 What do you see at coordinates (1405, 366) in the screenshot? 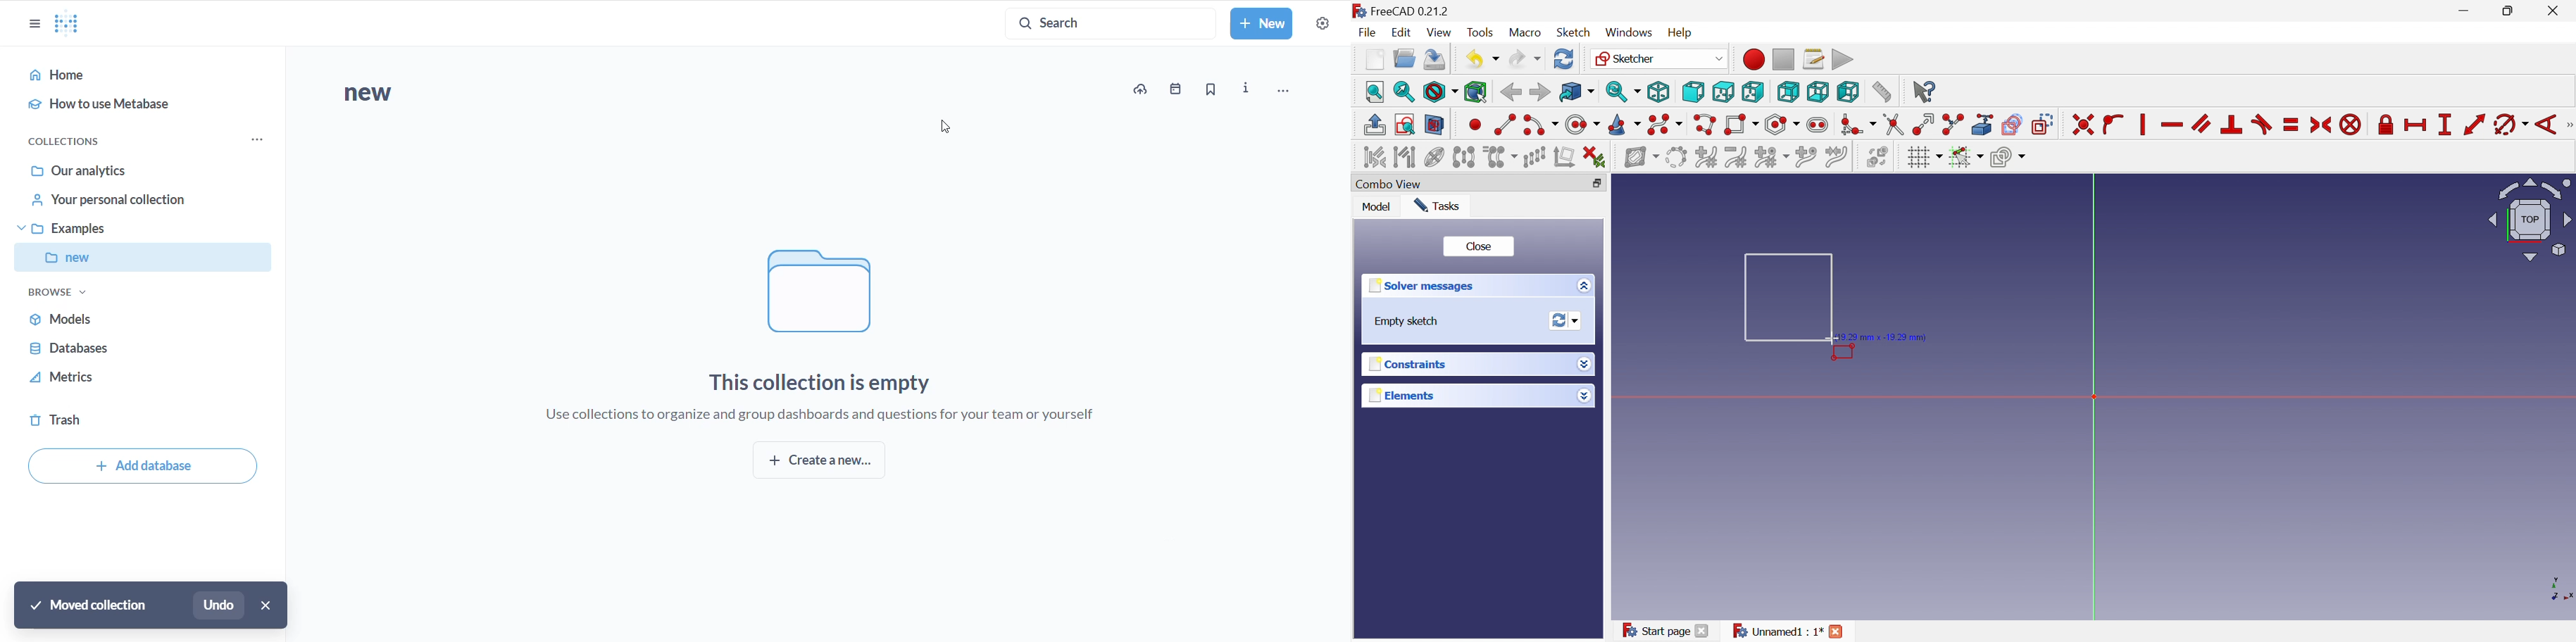
I see `Constraints` at bounding box center [1405, 366].